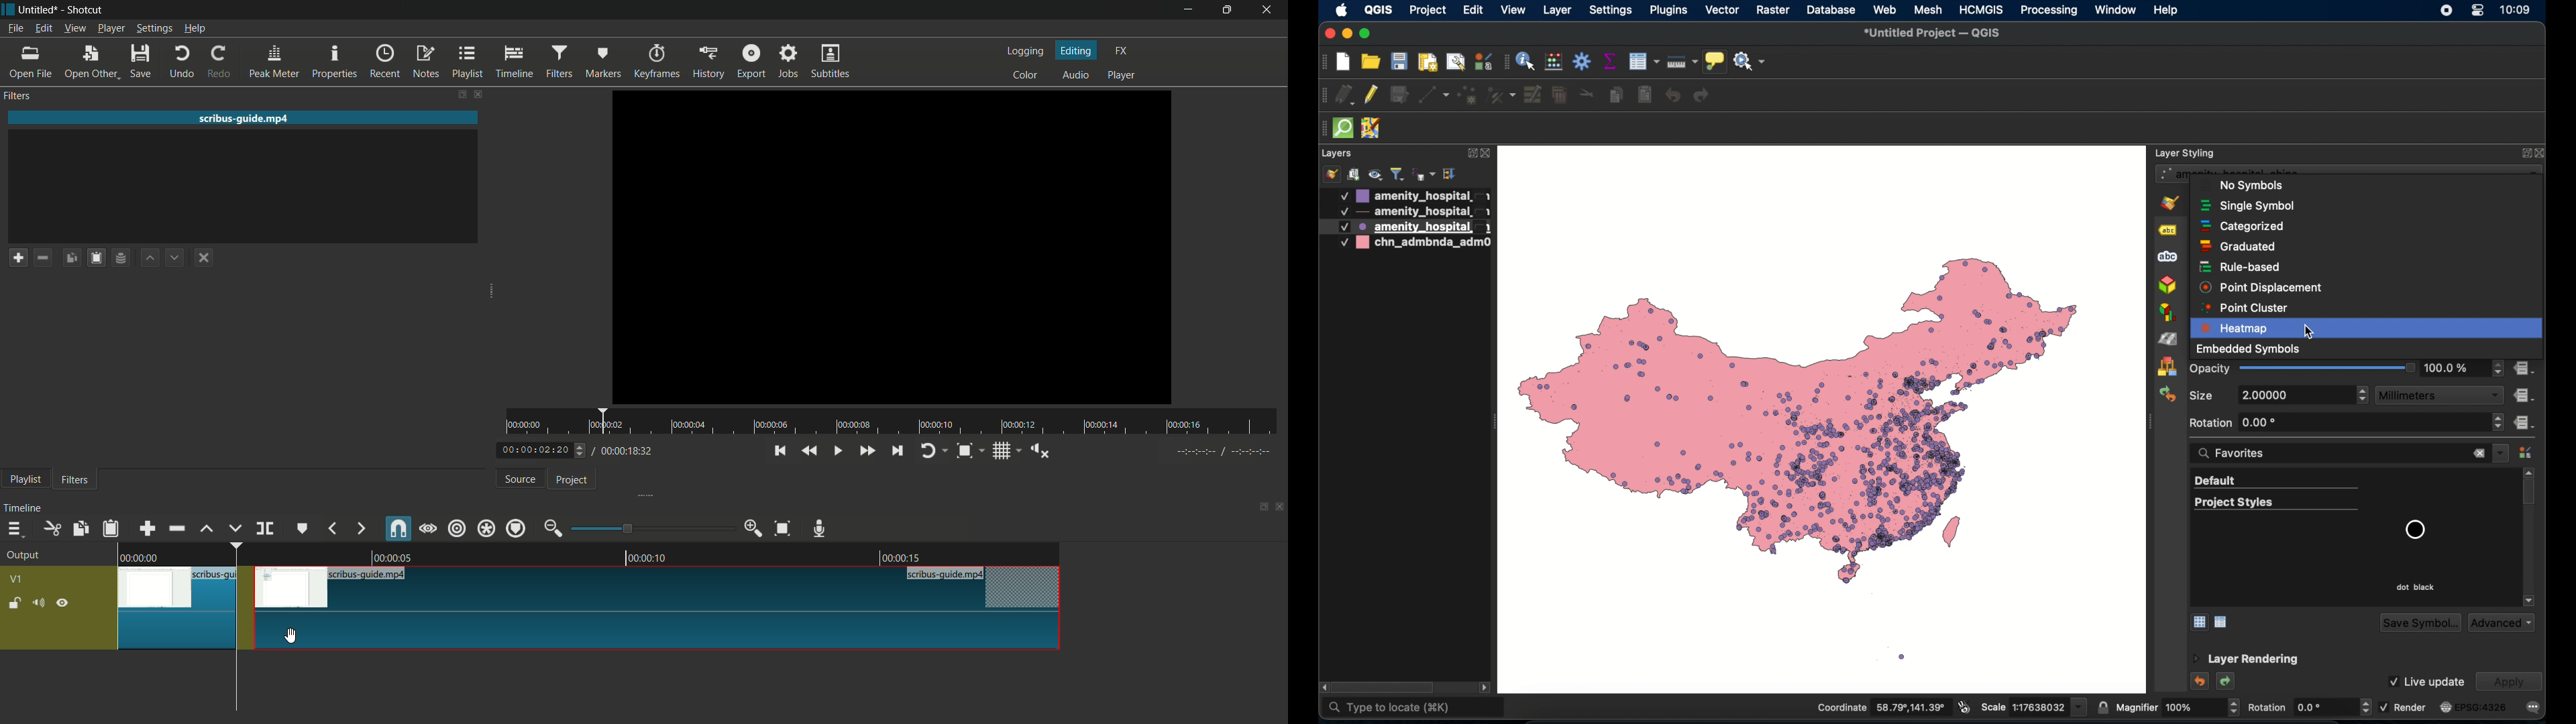  I want to click on database, so click(1831, 9).